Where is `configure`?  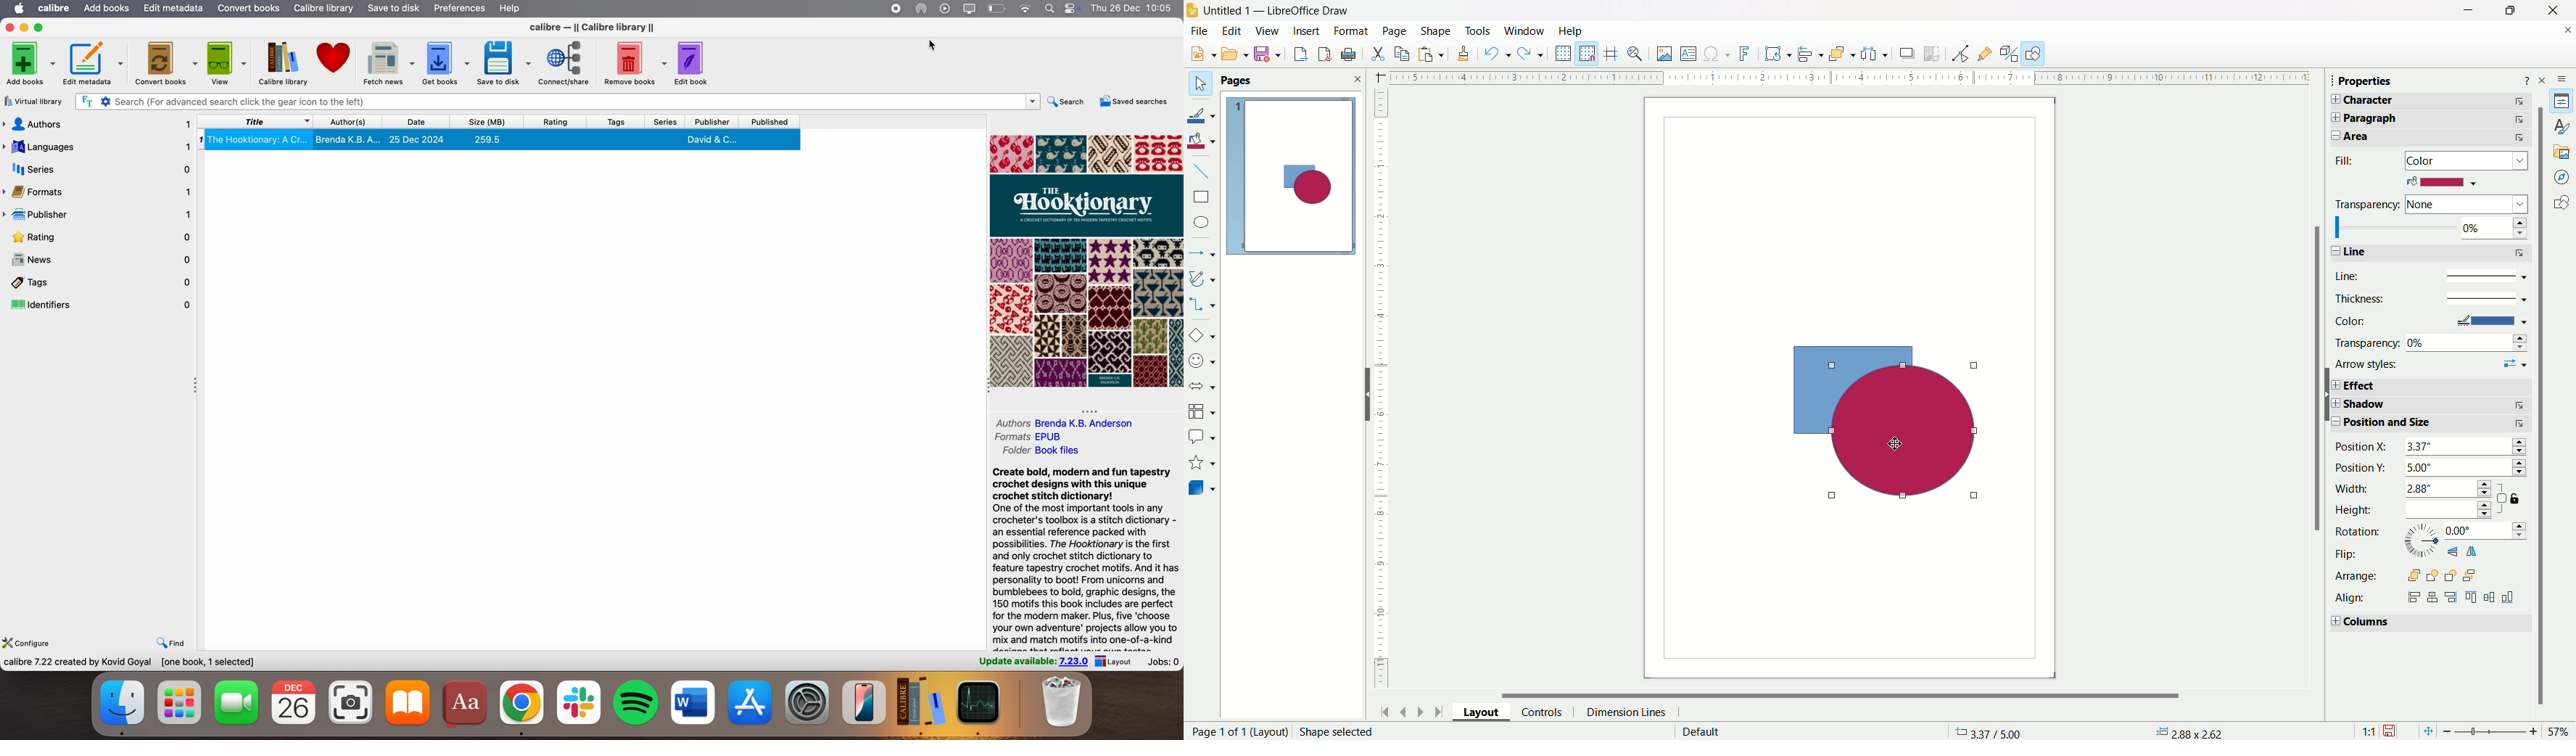 configure is located at coordinates (27, 642).